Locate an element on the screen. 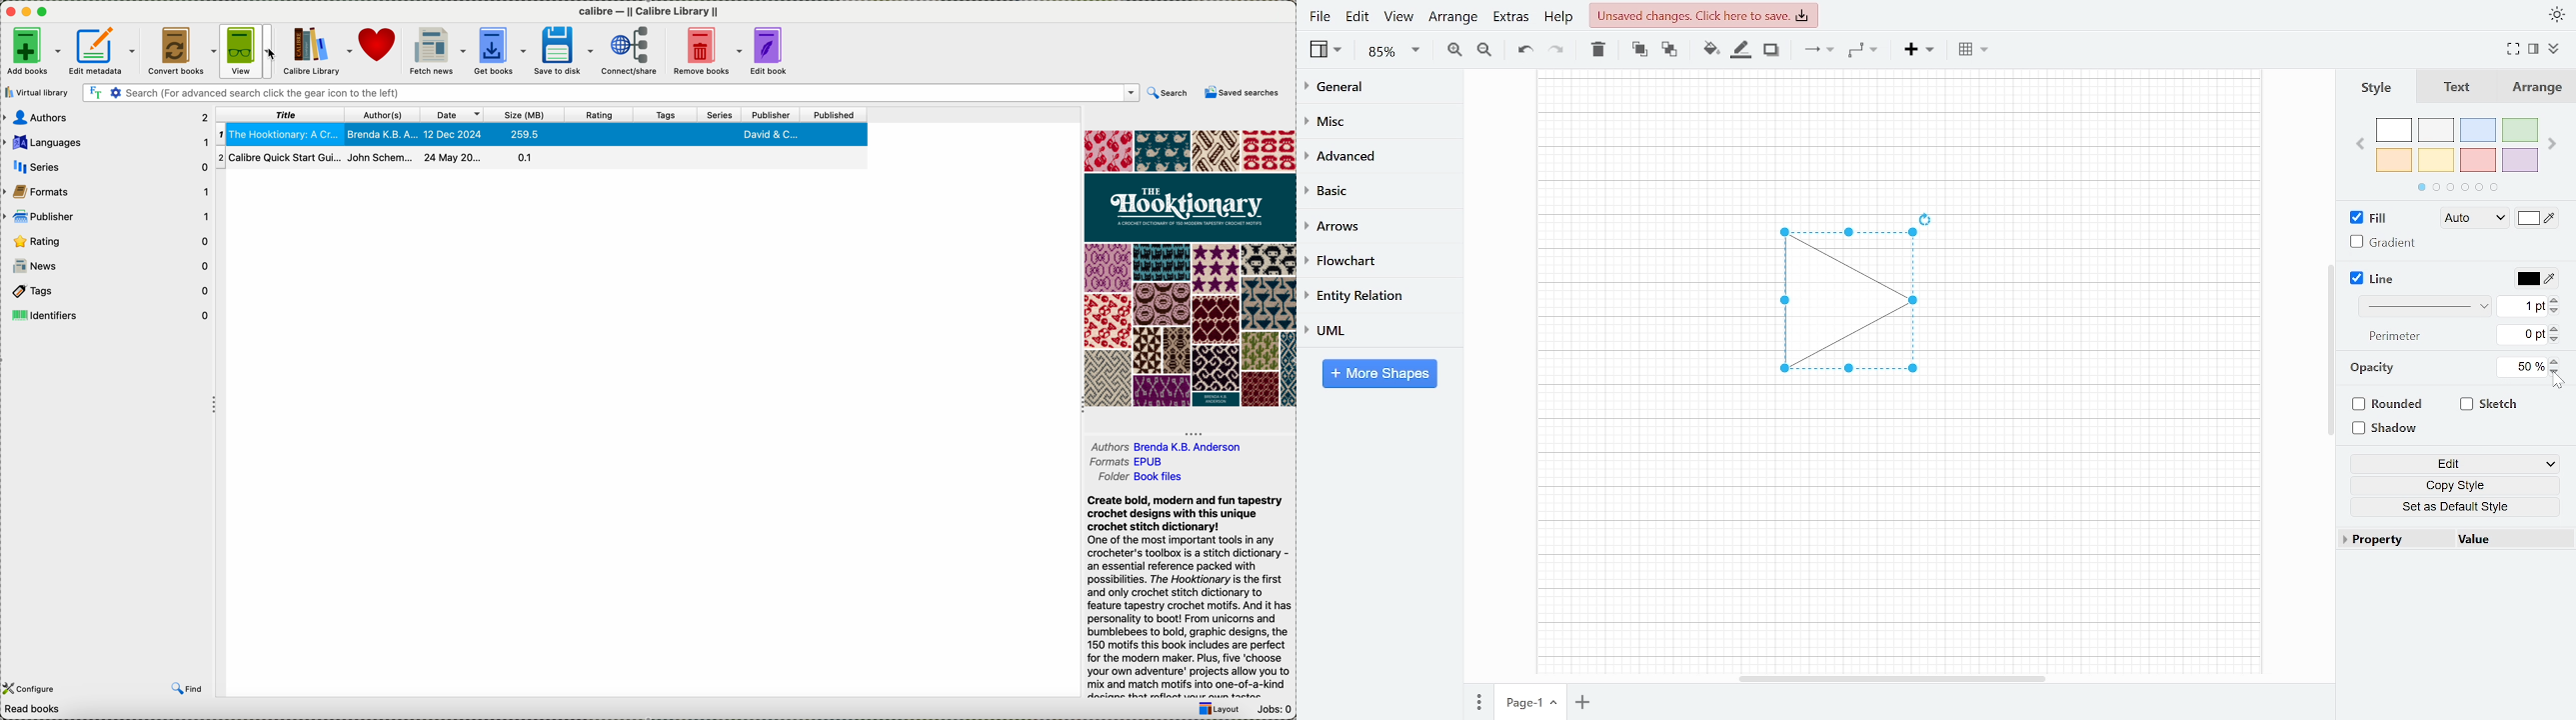 This screenshot has width=2576, height=728. Current perimeter is located at coordinates (2522, 337).